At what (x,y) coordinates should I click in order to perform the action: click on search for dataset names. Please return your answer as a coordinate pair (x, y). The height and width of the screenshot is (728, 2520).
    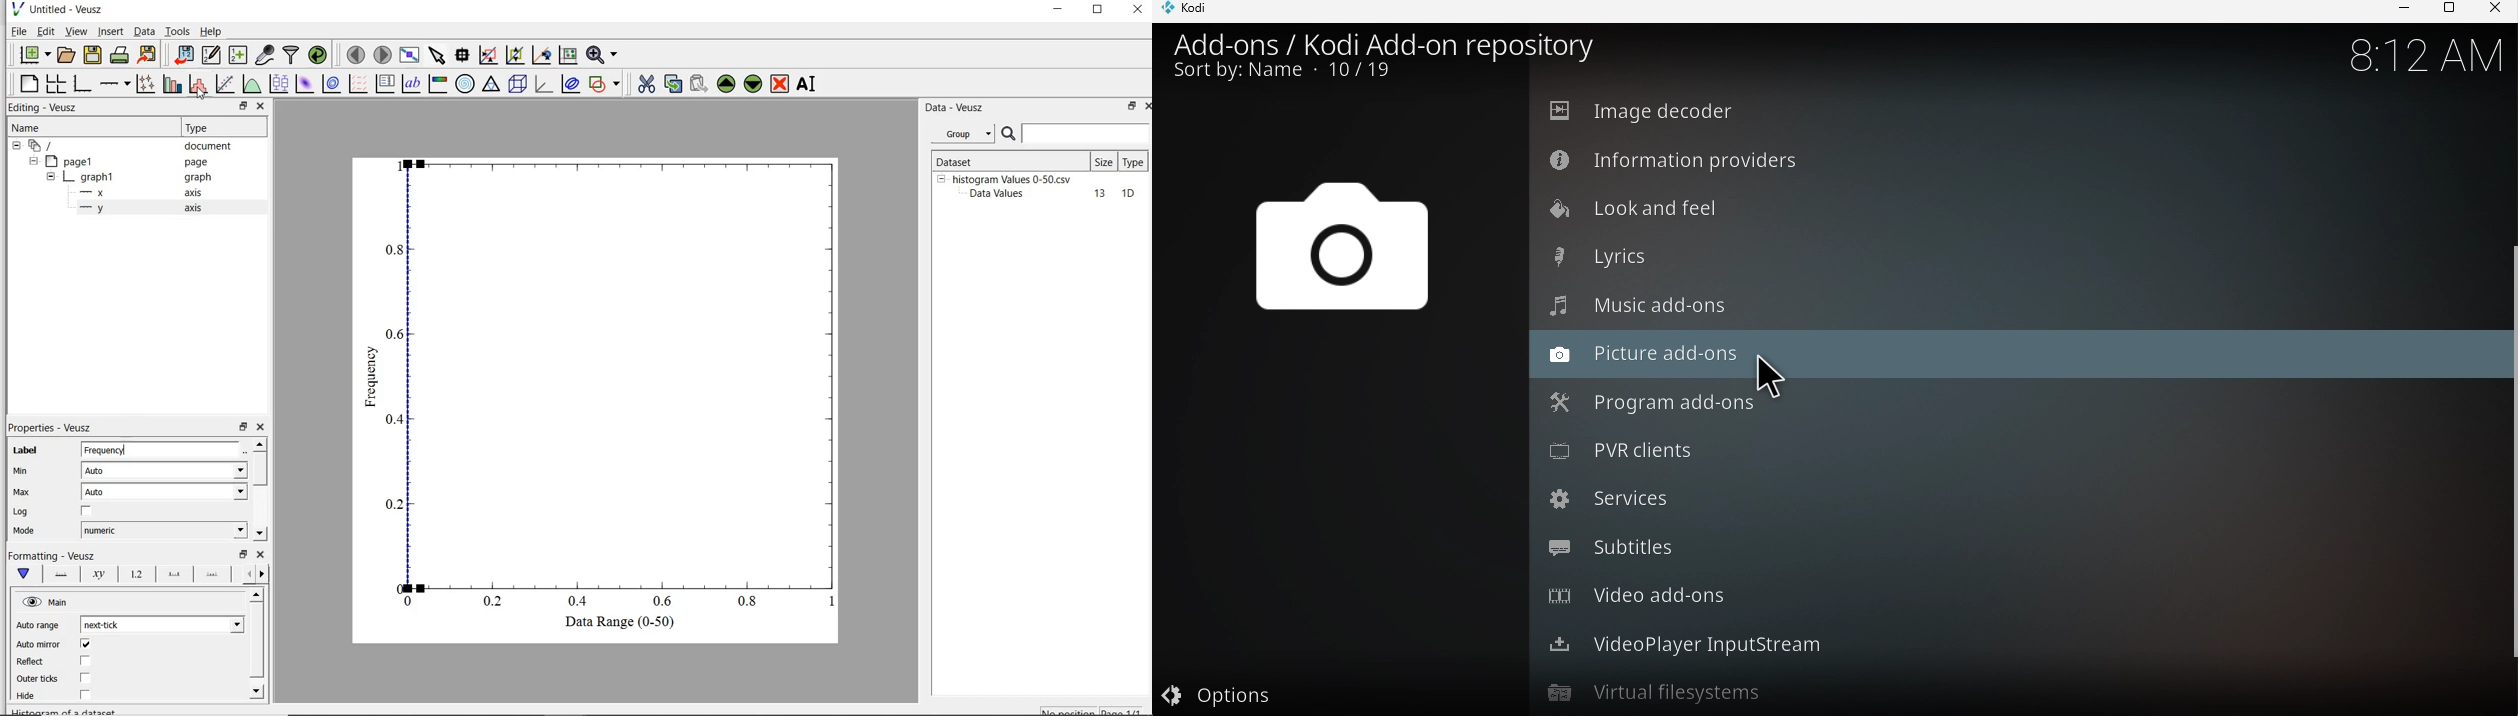
    Looking at the image, I should click on (1086, 134).